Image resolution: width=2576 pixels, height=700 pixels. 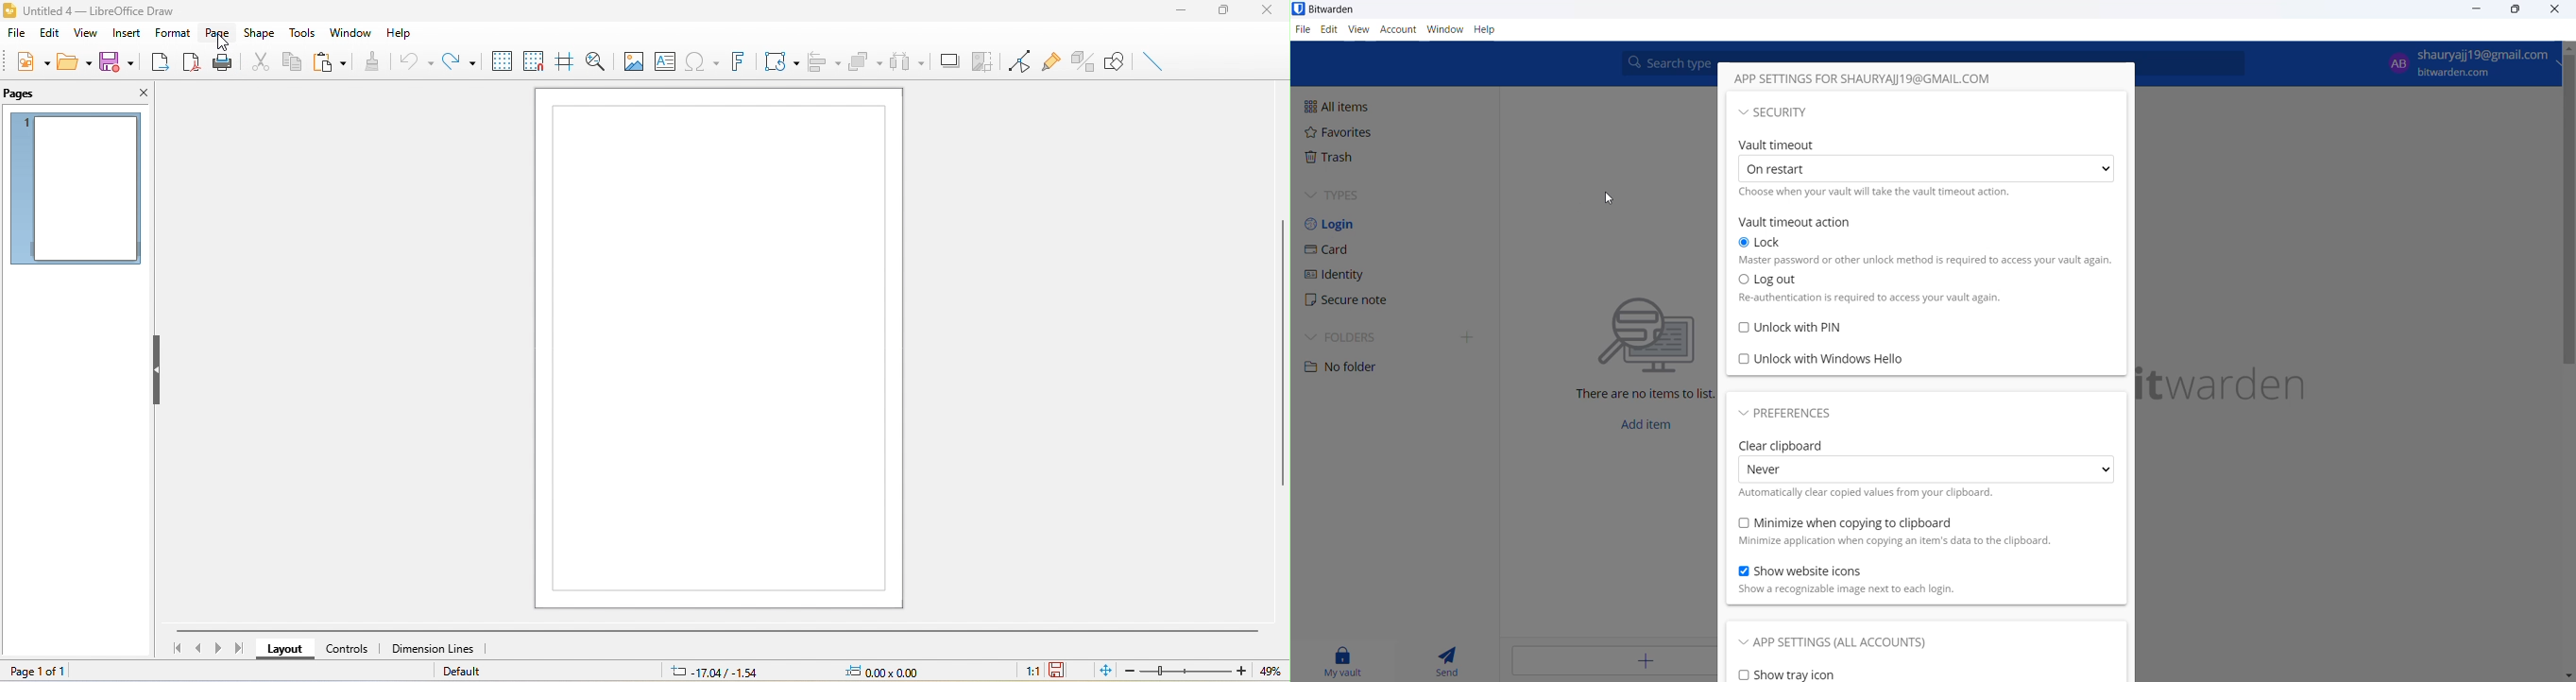 What do you see at coordinates (566, 60) in the screenshot?
I see `helpline while moving` at bounding box center [566, 60].